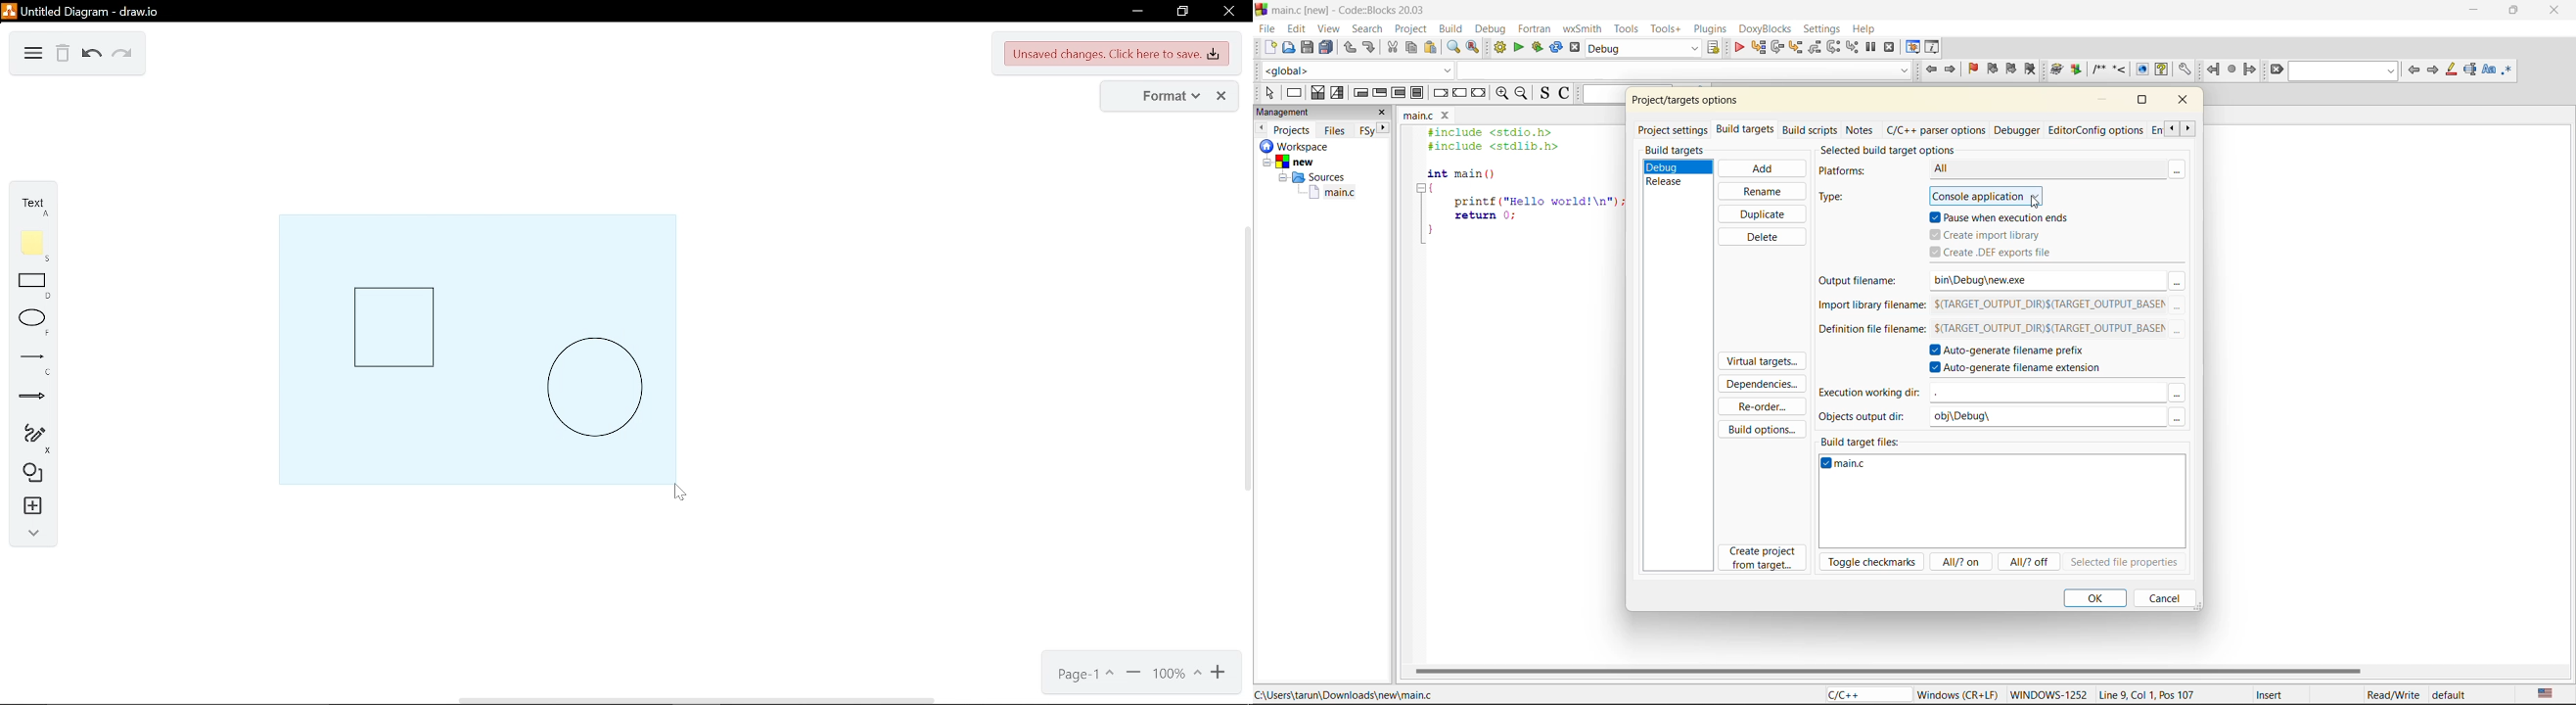  I want to click on shapes, so click(29, 474).